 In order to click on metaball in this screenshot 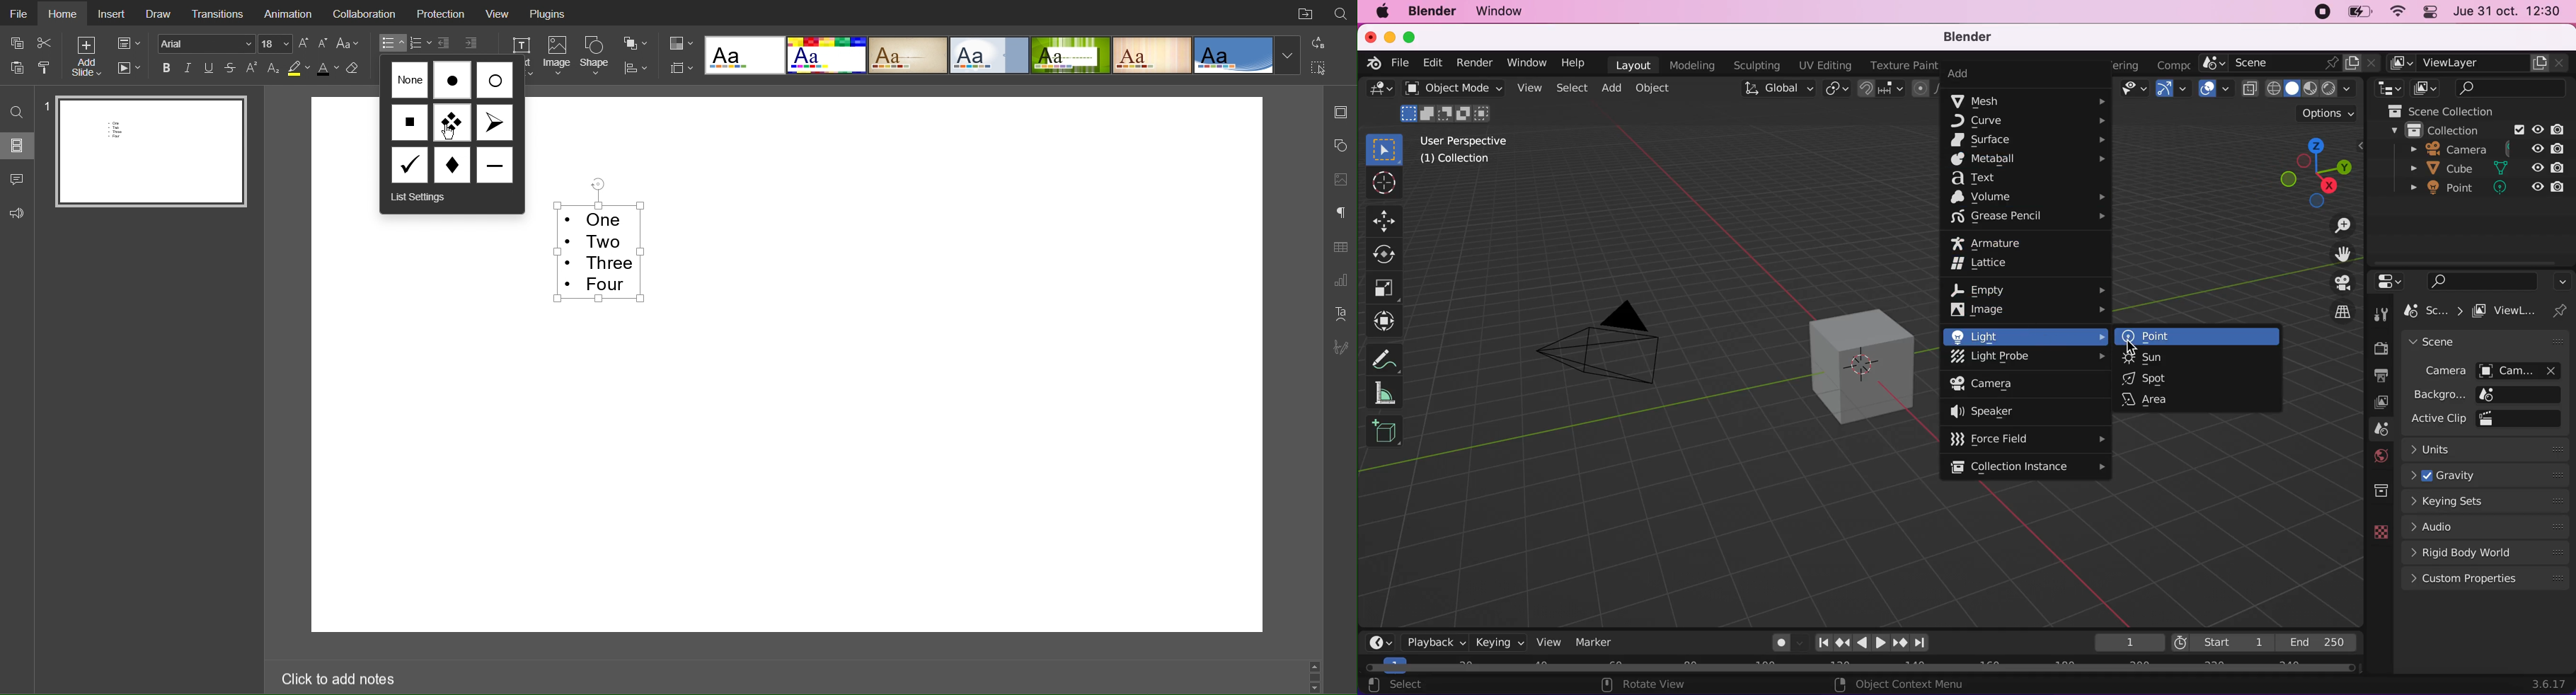, I will do `click(2029, 159)`.